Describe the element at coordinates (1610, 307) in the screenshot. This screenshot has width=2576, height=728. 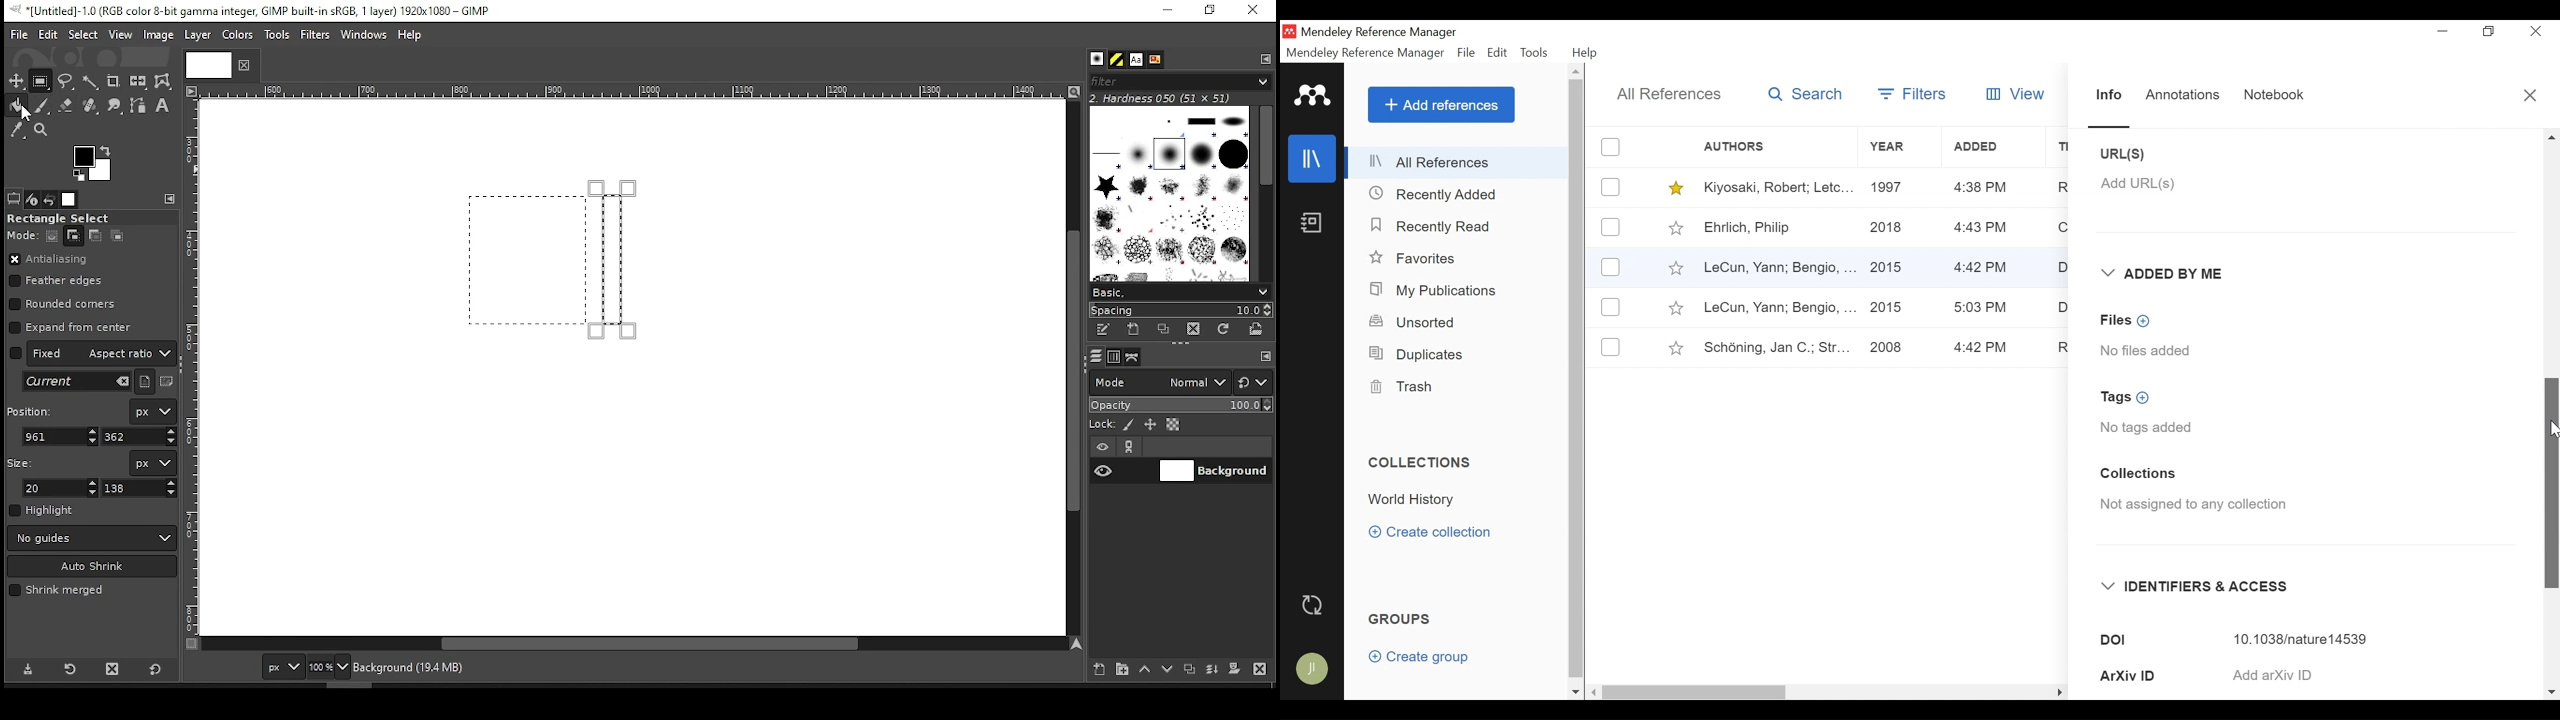
I see `(un)select` at that location.